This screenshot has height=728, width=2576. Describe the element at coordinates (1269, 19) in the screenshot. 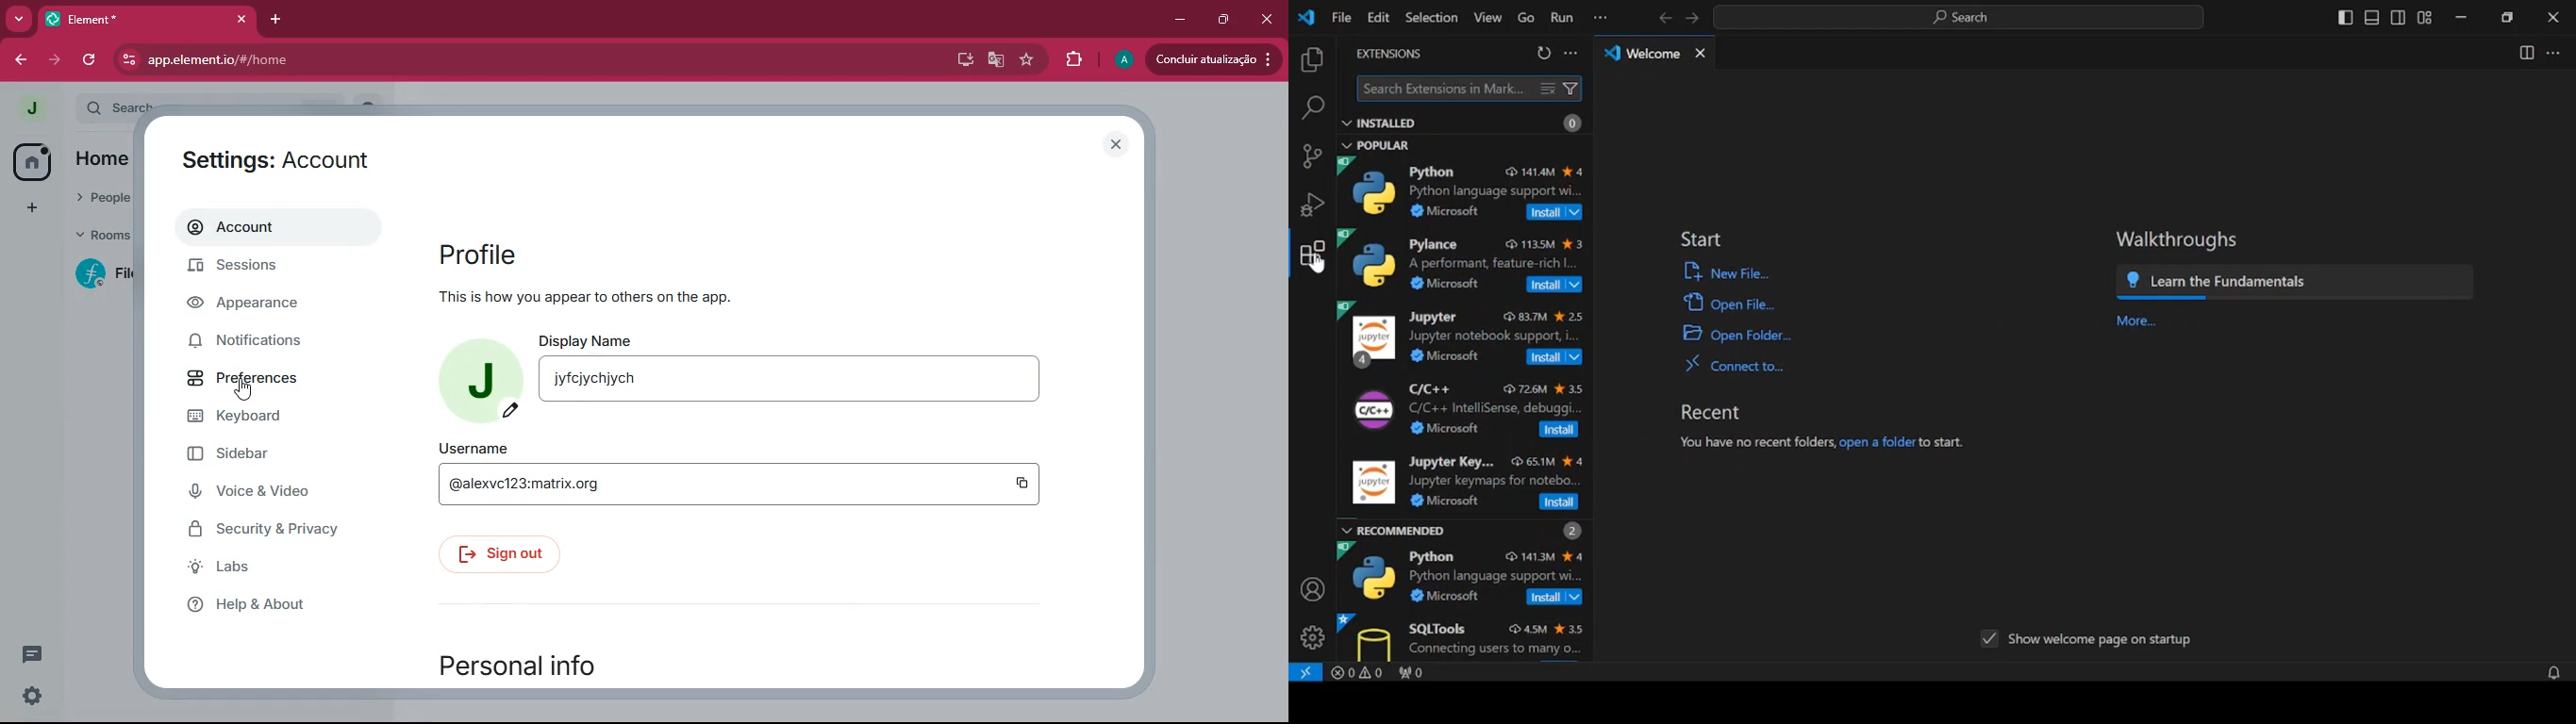

I see `close` at that location.